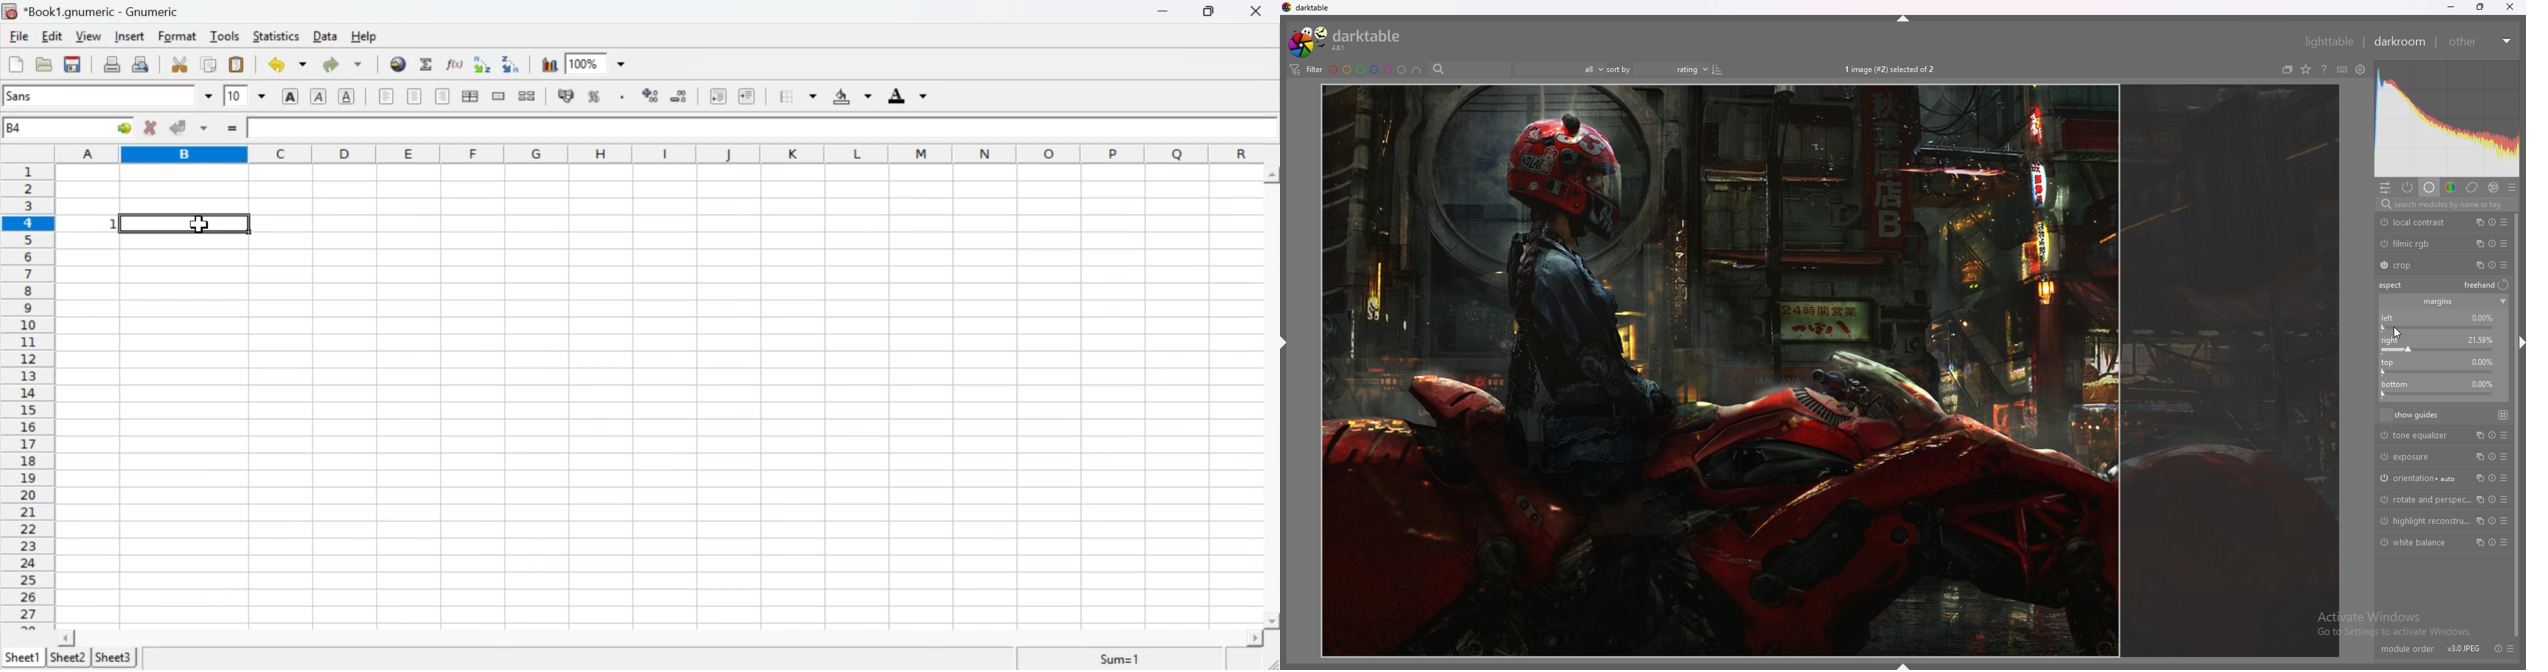 The image size is (2548, 672). What do you see at coordinates (1620, 69) in the screenshot?
I see `sort by` at bounding box center [1620, 69].